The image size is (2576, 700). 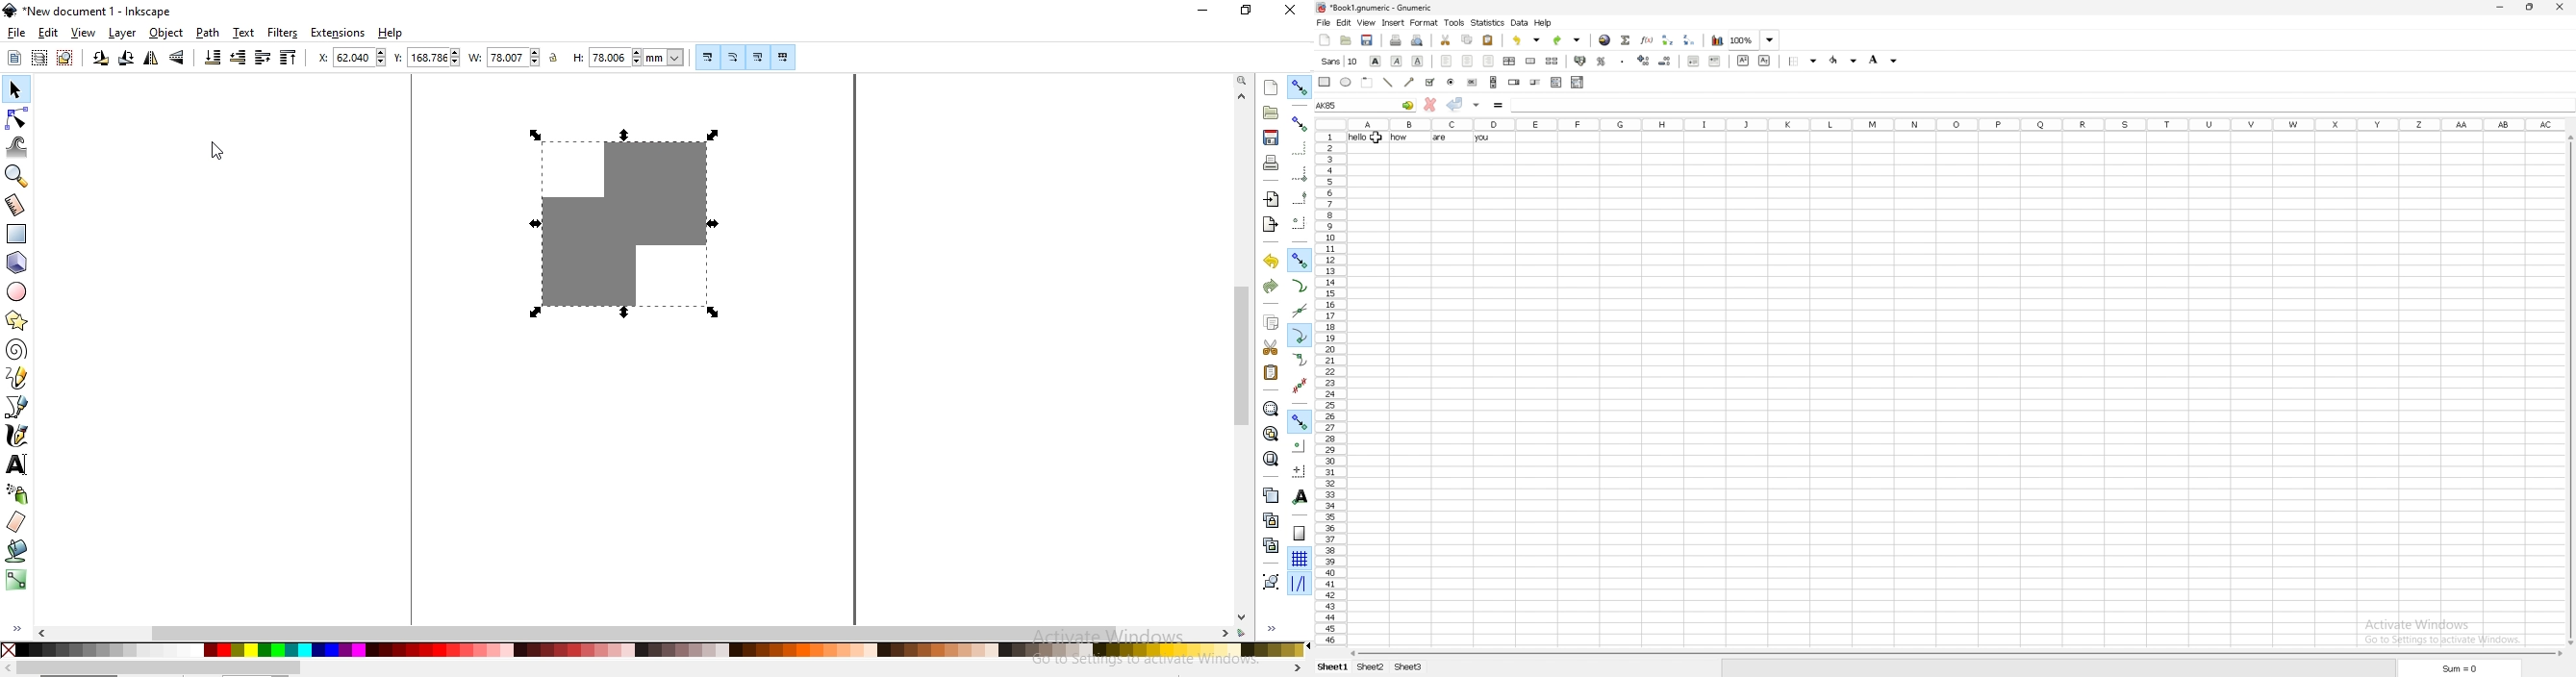 What do you see at coordinates (282, 34) in the screenshot?
I see `filters` at bounding box center [282, 34].